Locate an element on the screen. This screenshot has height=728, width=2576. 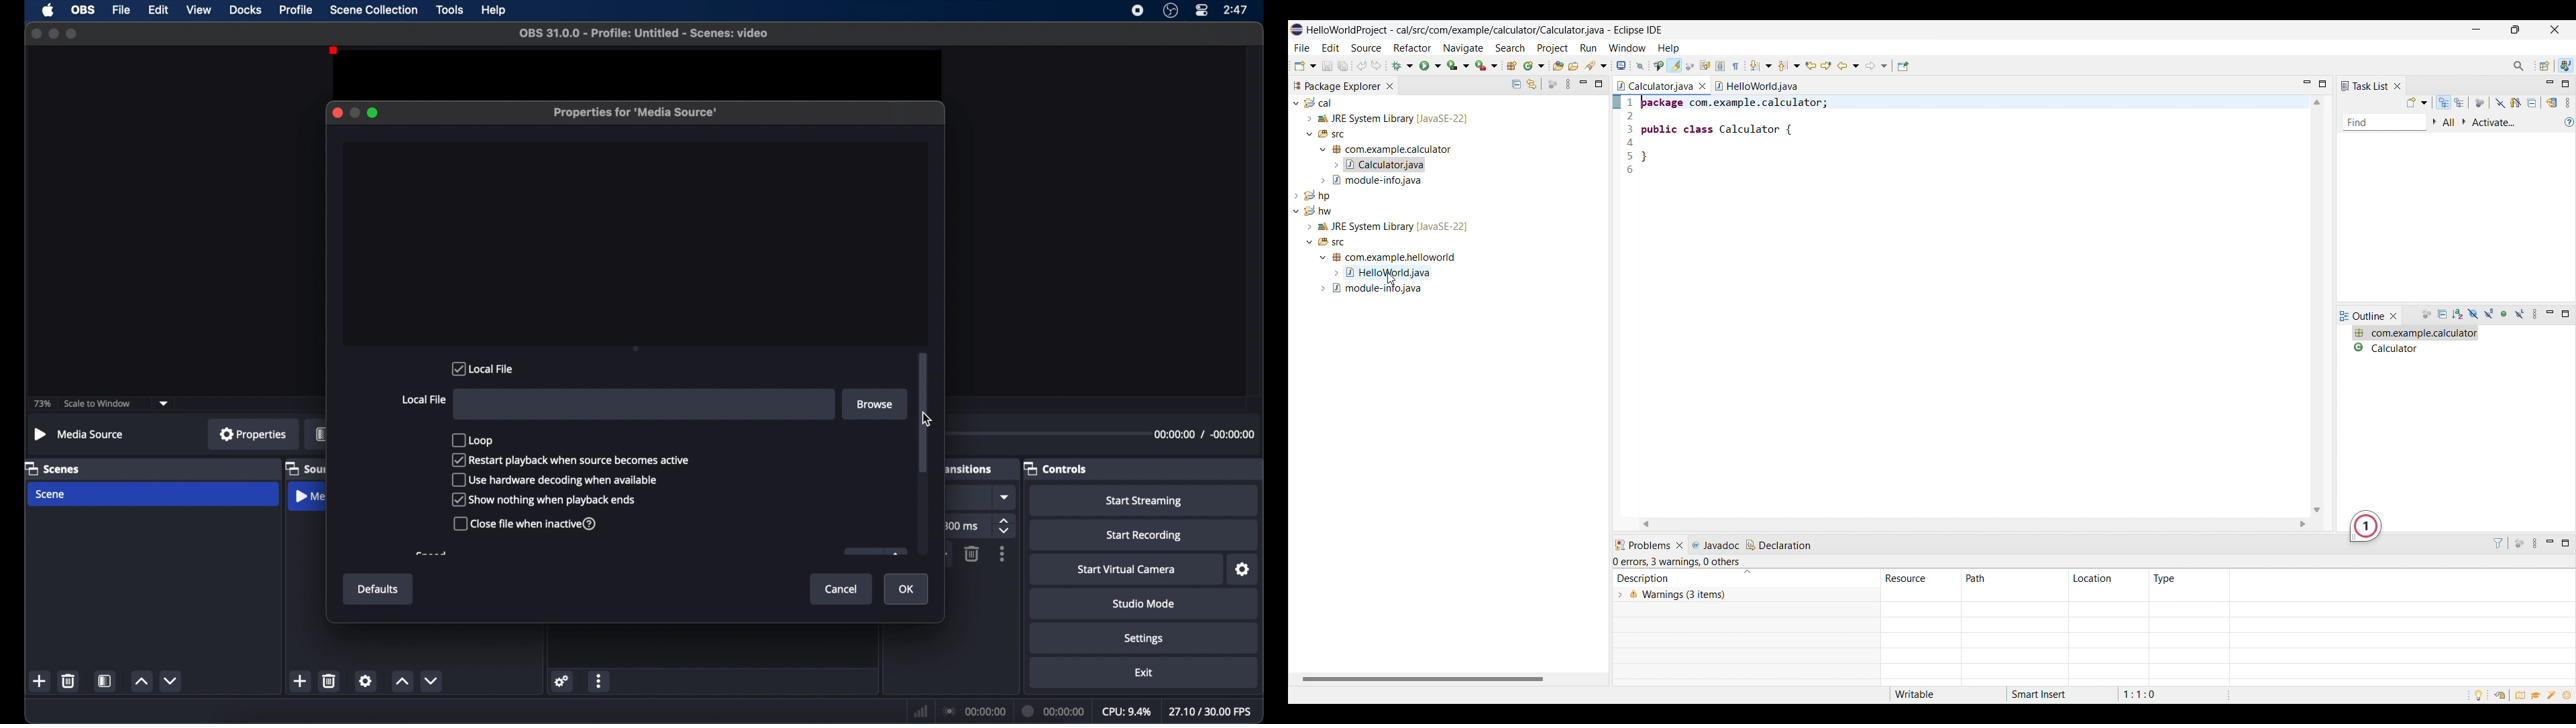
cpu is located at coordinates (1126, 712).